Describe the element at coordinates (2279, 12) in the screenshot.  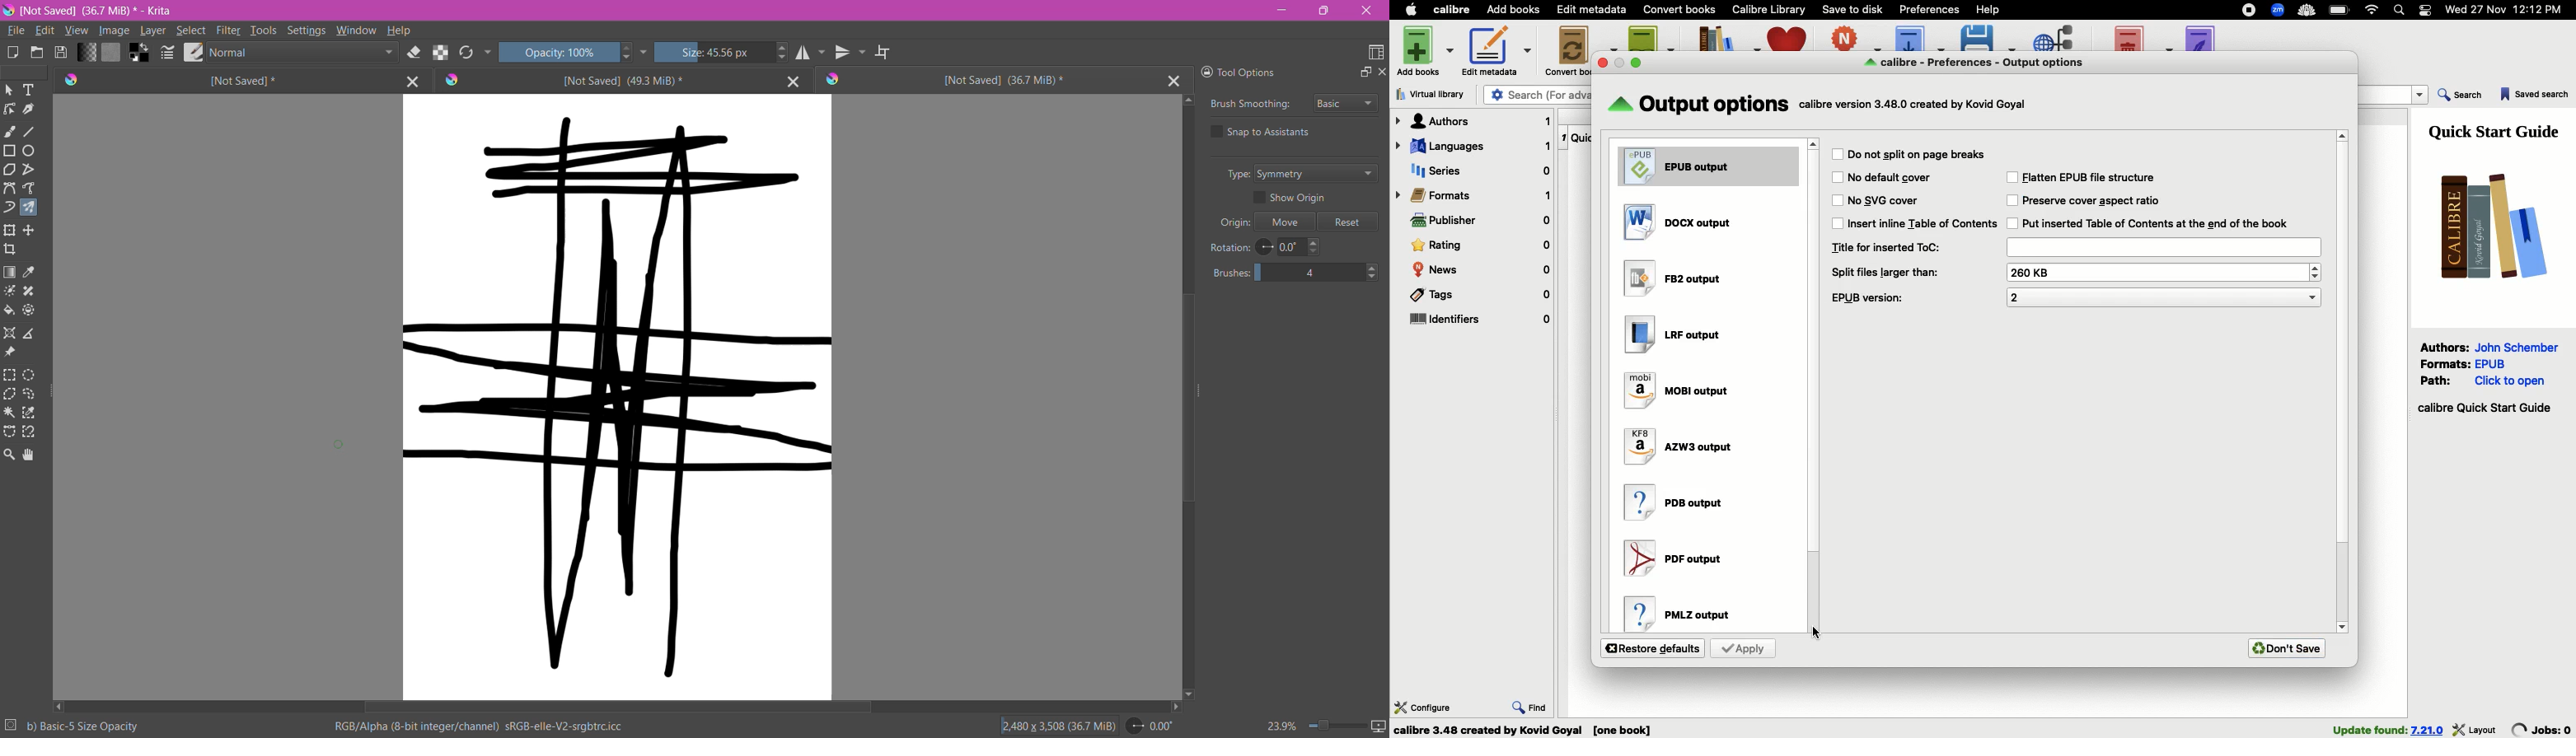
I see `Extensions` at that location.